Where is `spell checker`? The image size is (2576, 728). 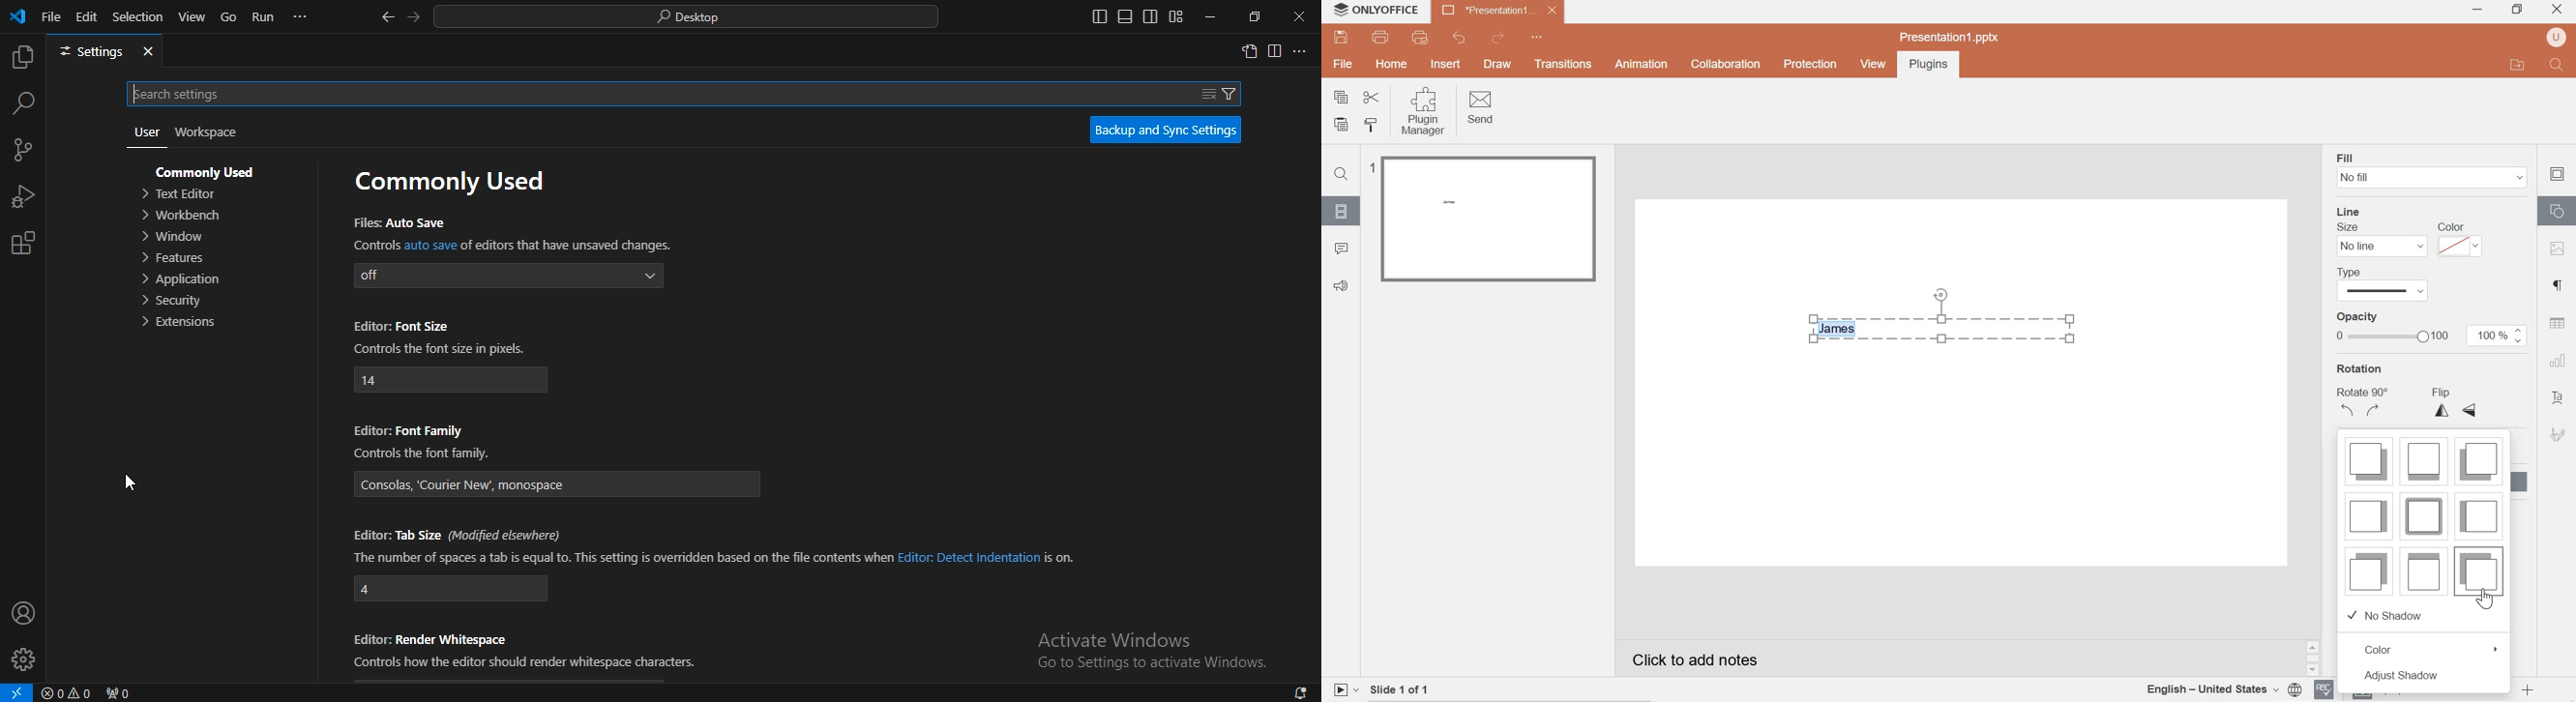
spell checker is located at coordinates (2326, 690).